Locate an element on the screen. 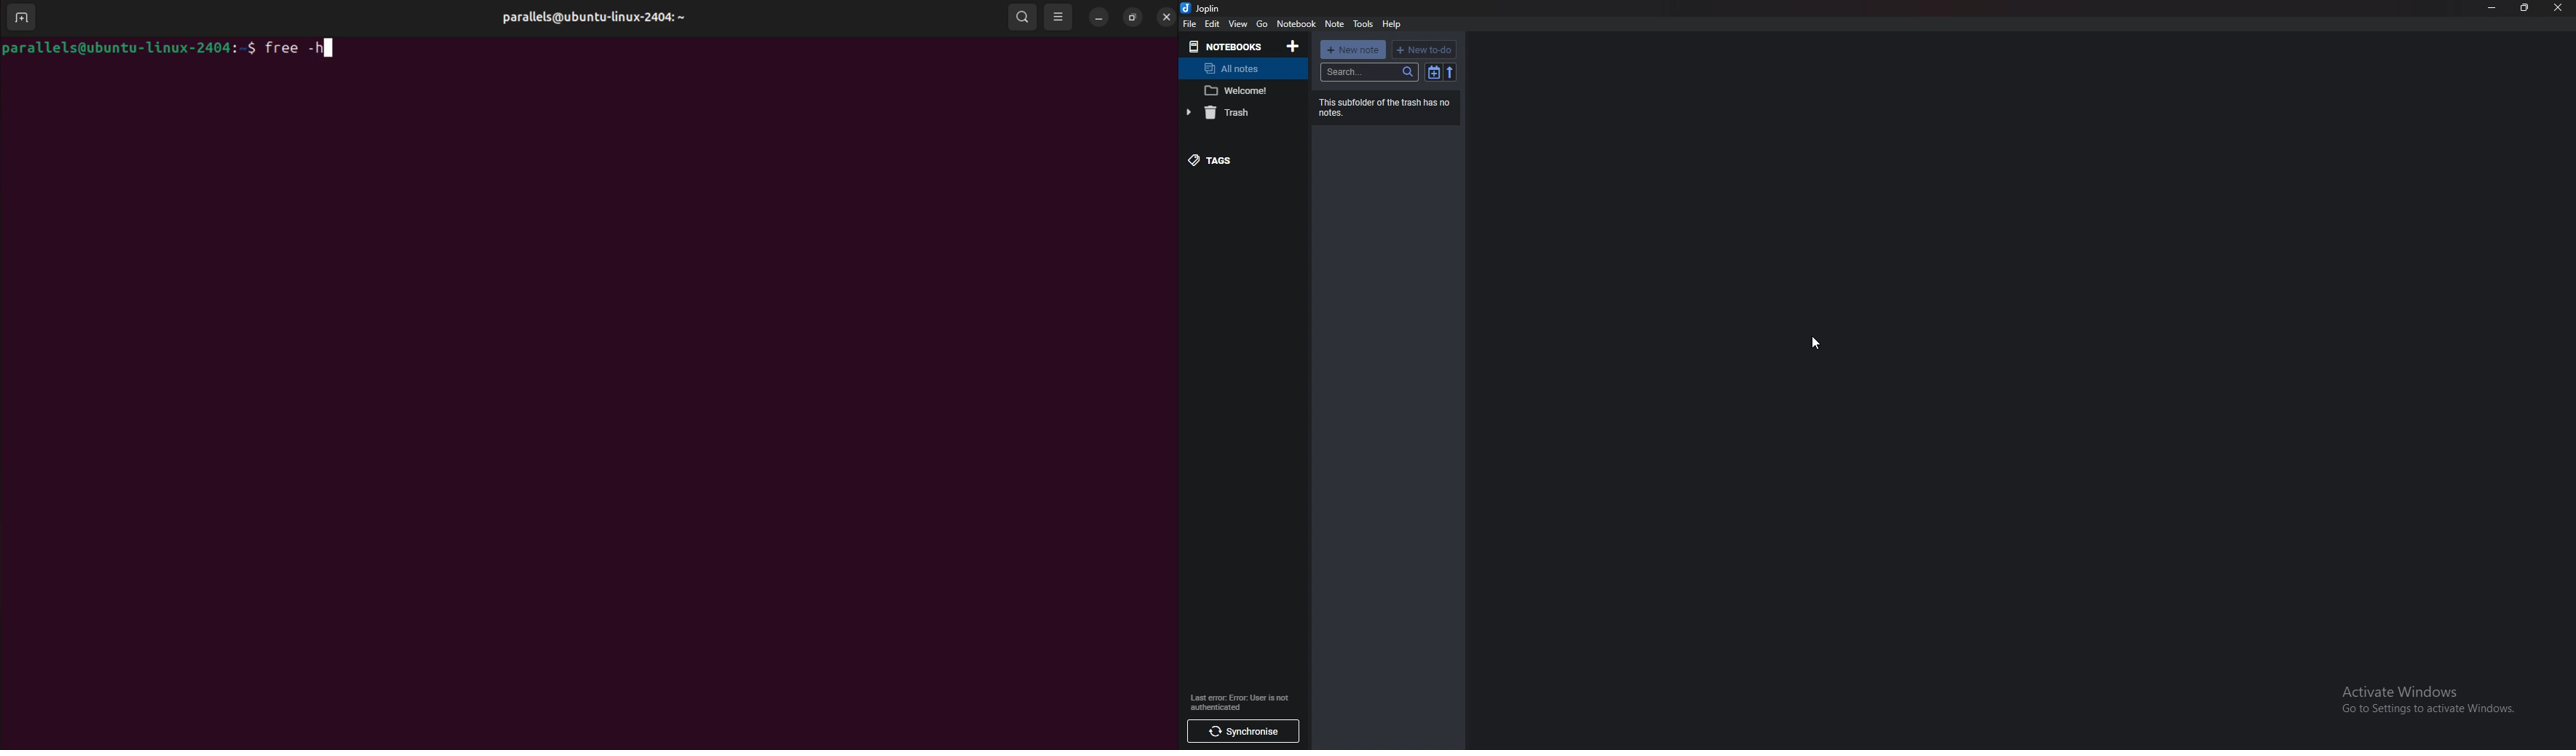  Help is located at coordinates (1395, 23).